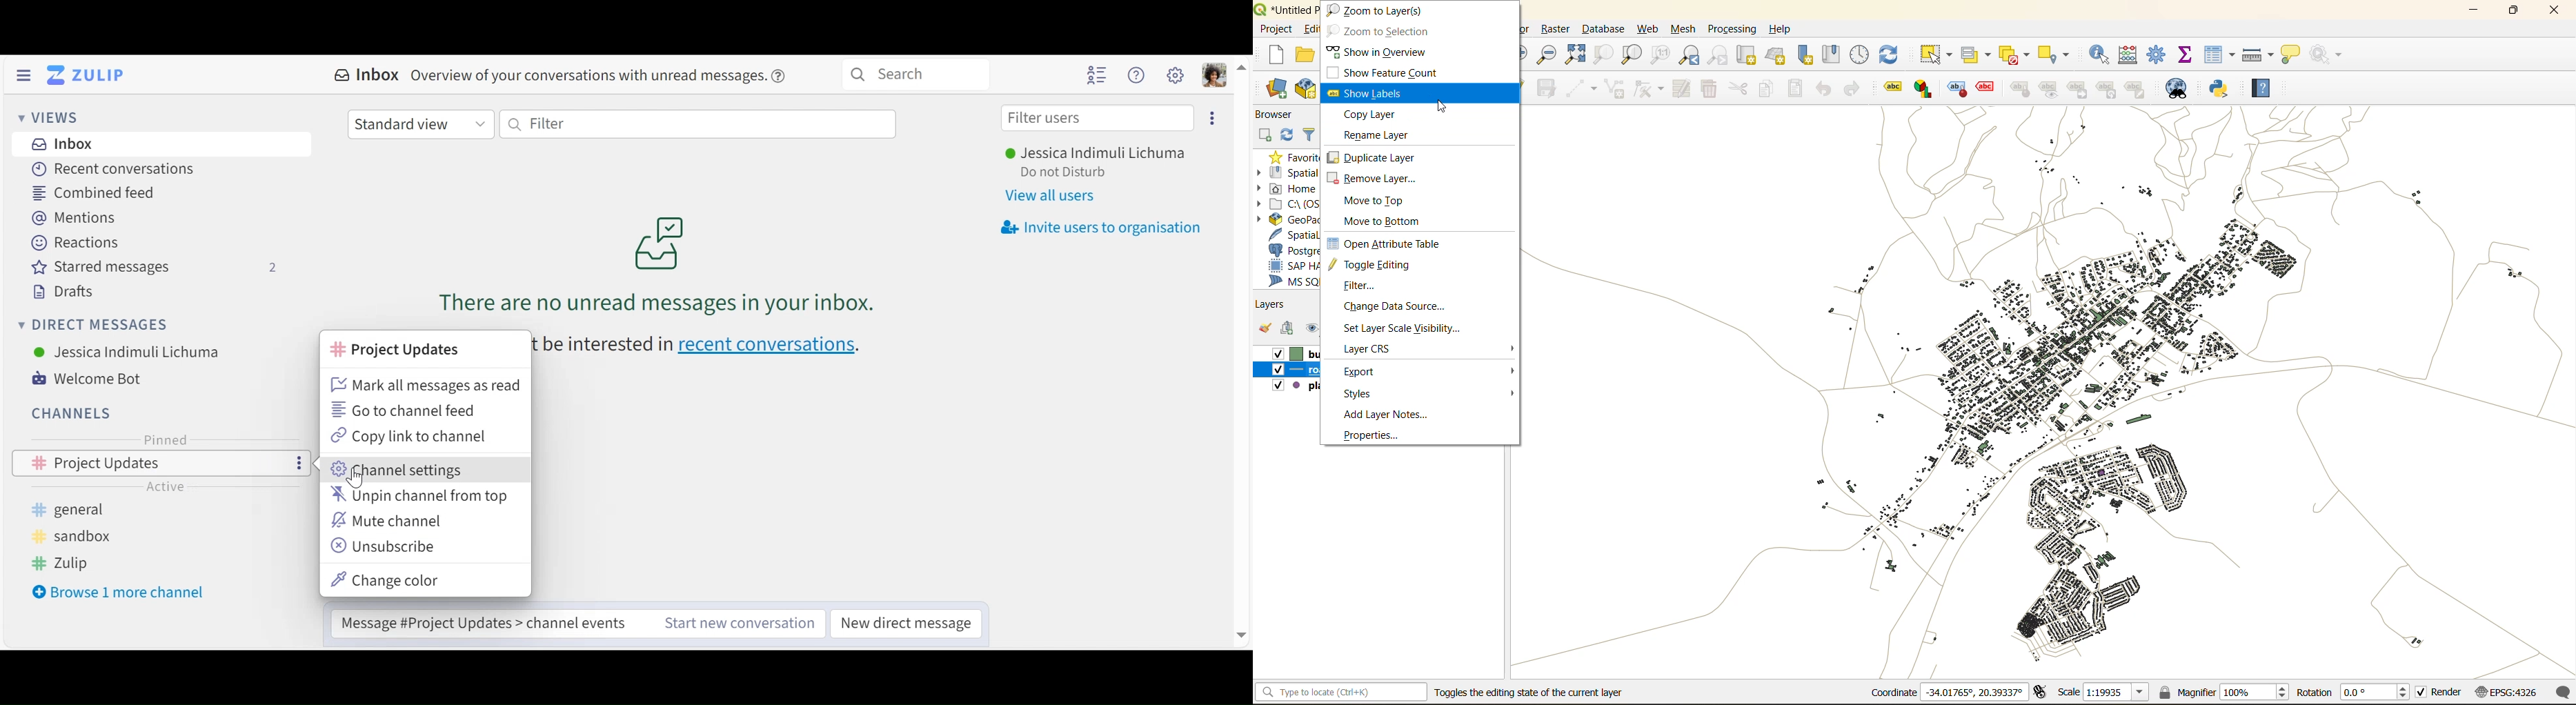 The height and width of the screenshot is (728, 2576). I want to click on Inbox, so click(61, 145).